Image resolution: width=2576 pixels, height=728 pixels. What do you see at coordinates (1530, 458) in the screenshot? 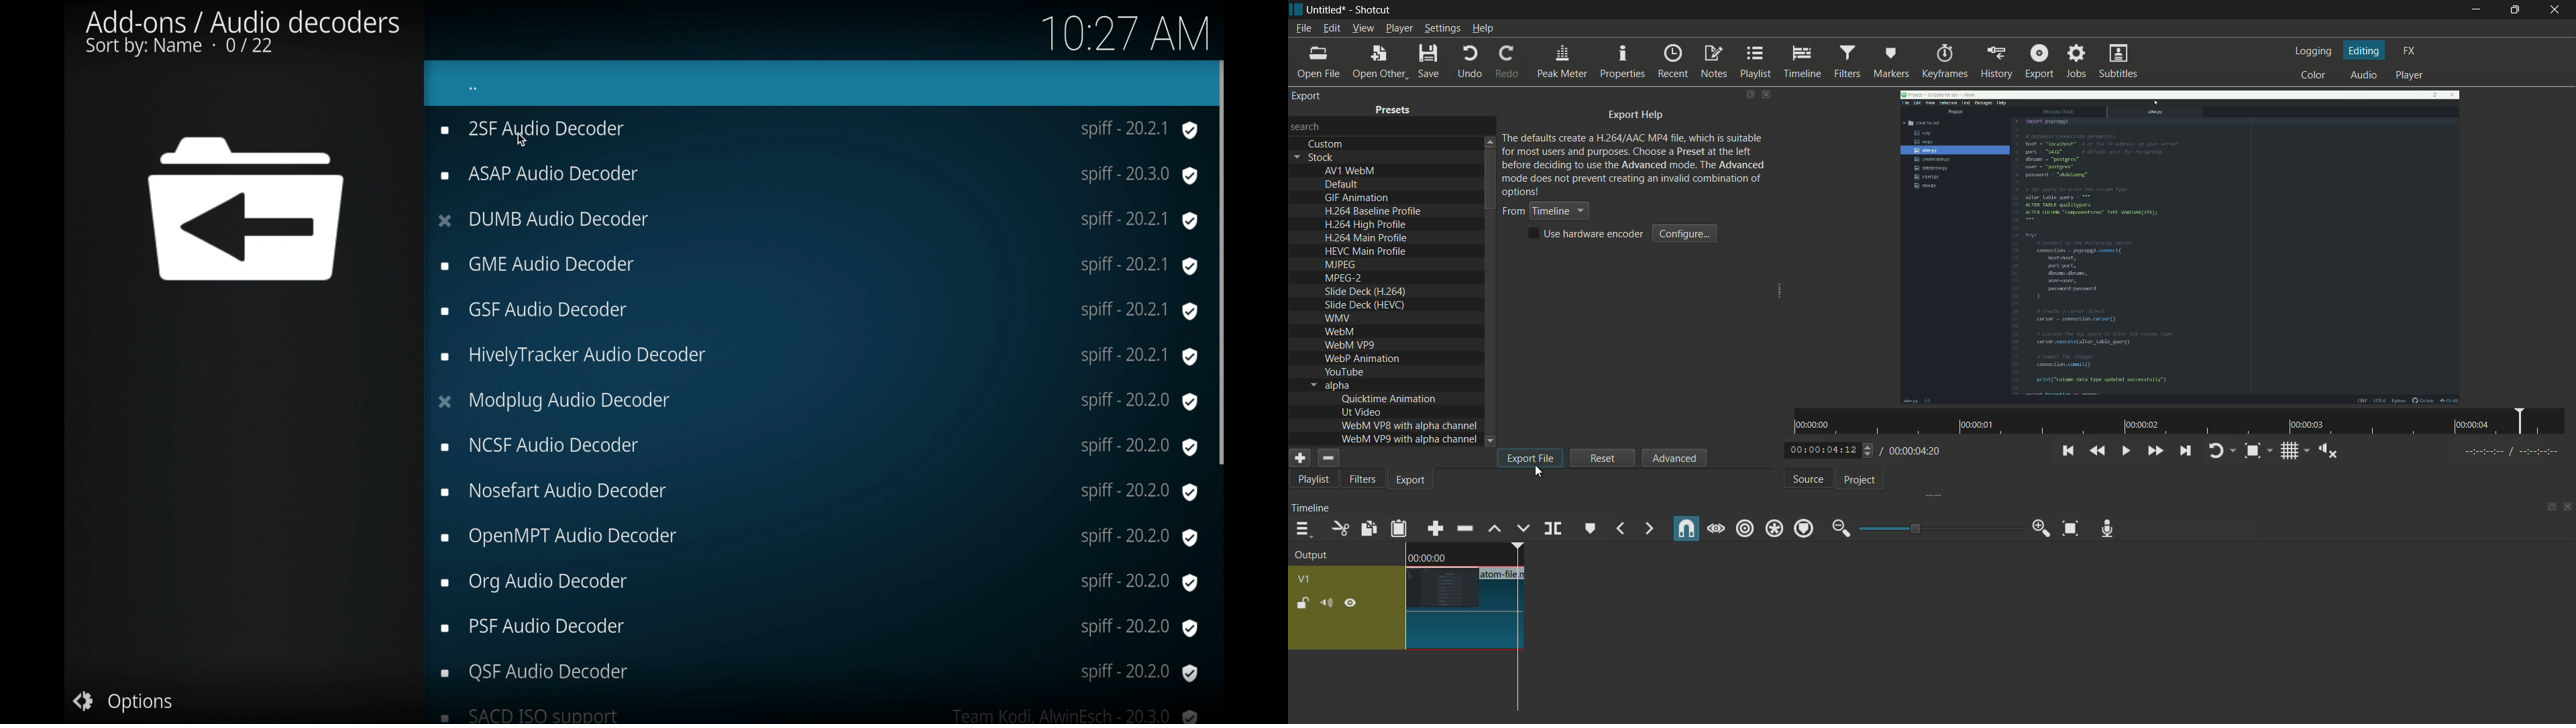
I see `export file` at bounding box center [1530, 458].